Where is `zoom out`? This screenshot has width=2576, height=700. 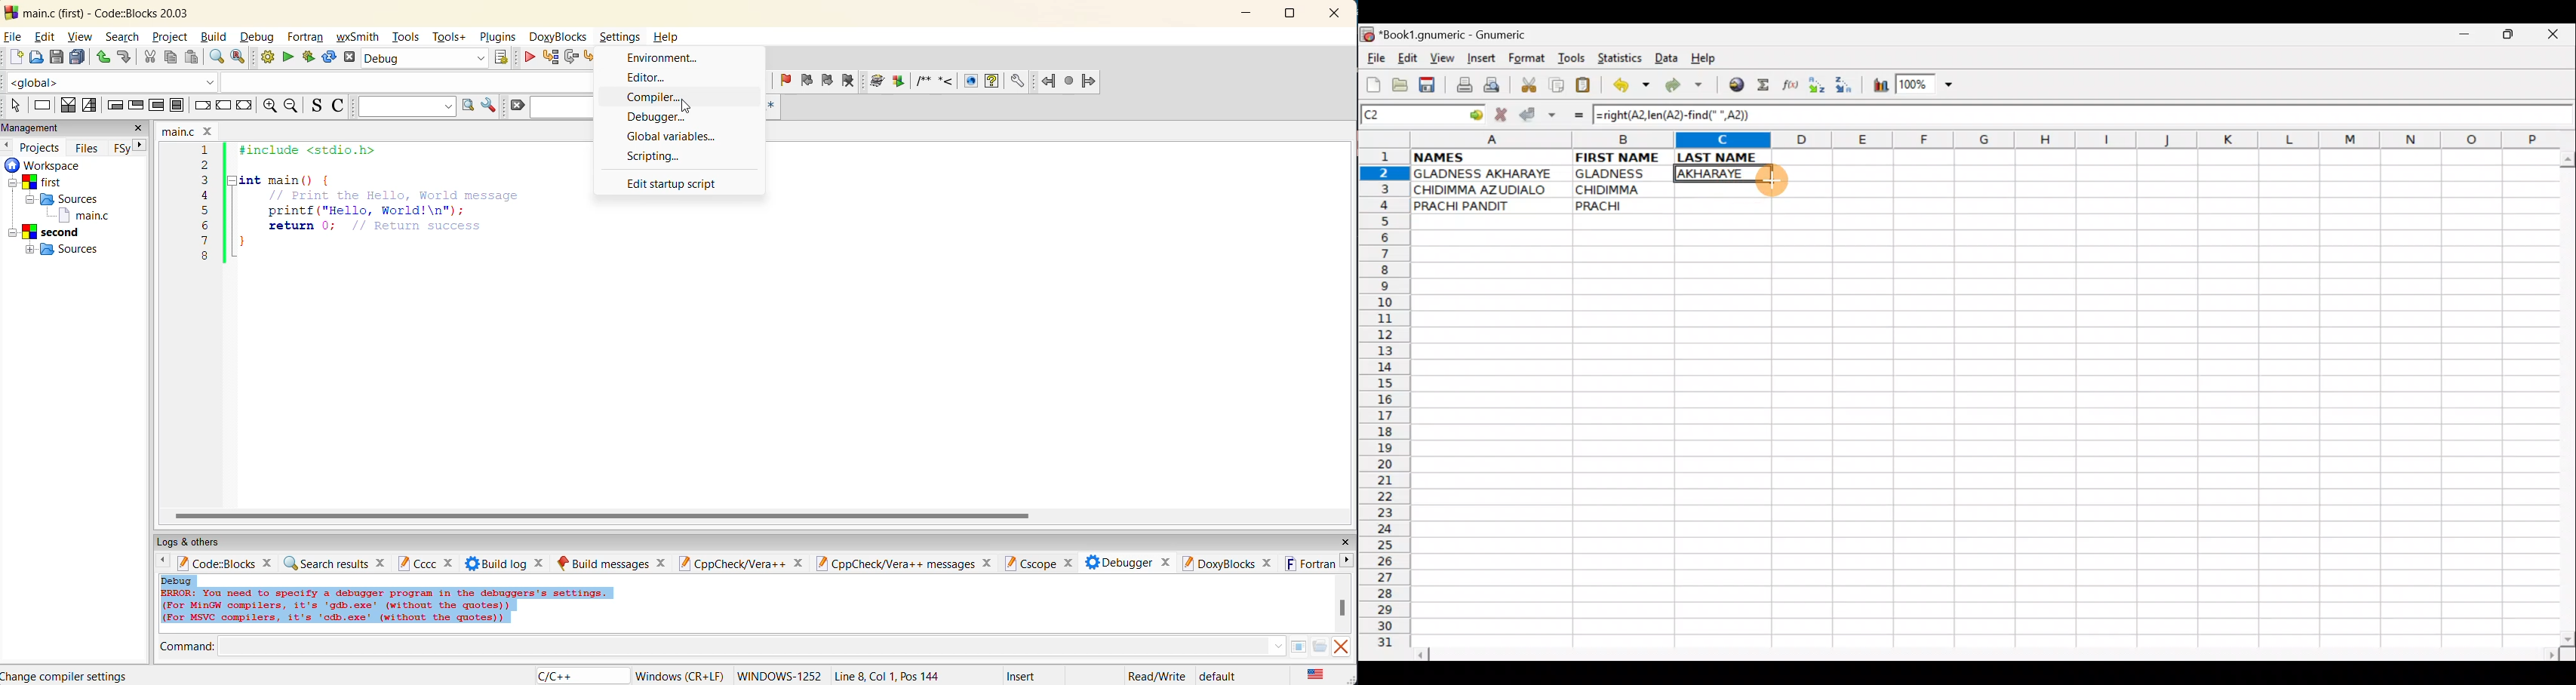
zoom out is located at coordinates (290, 106).